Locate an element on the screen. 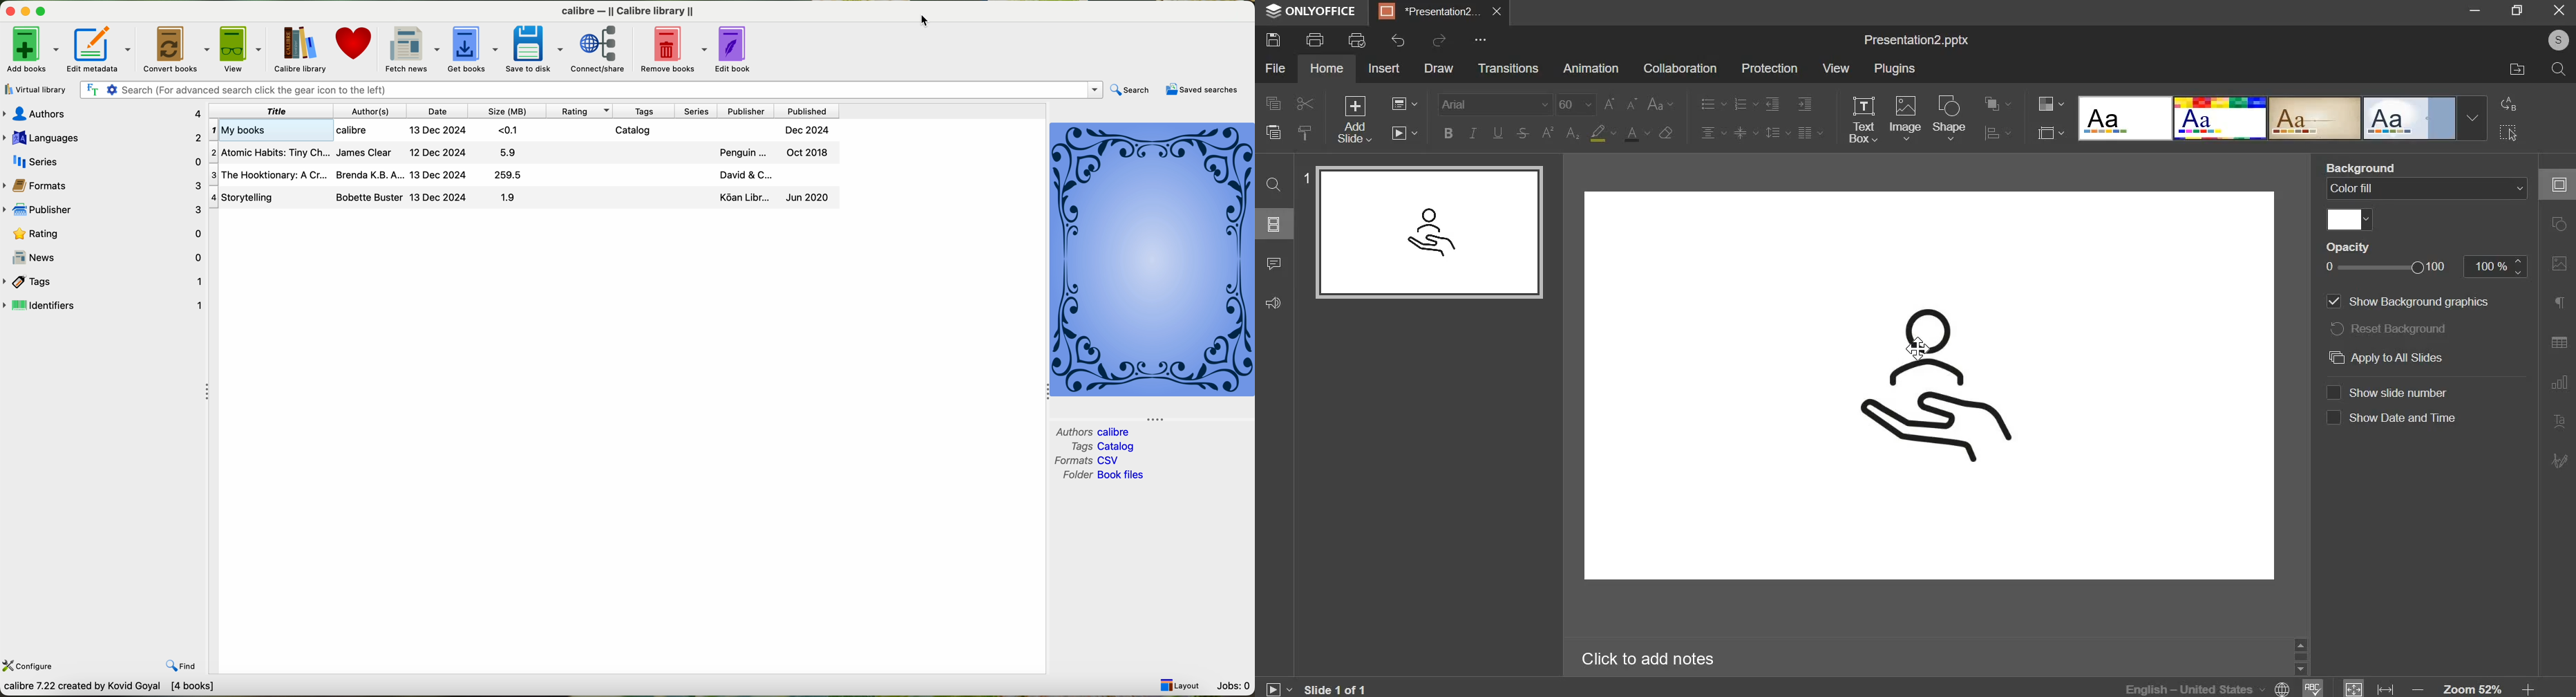  minimize is located at coordinates (2475, 10).